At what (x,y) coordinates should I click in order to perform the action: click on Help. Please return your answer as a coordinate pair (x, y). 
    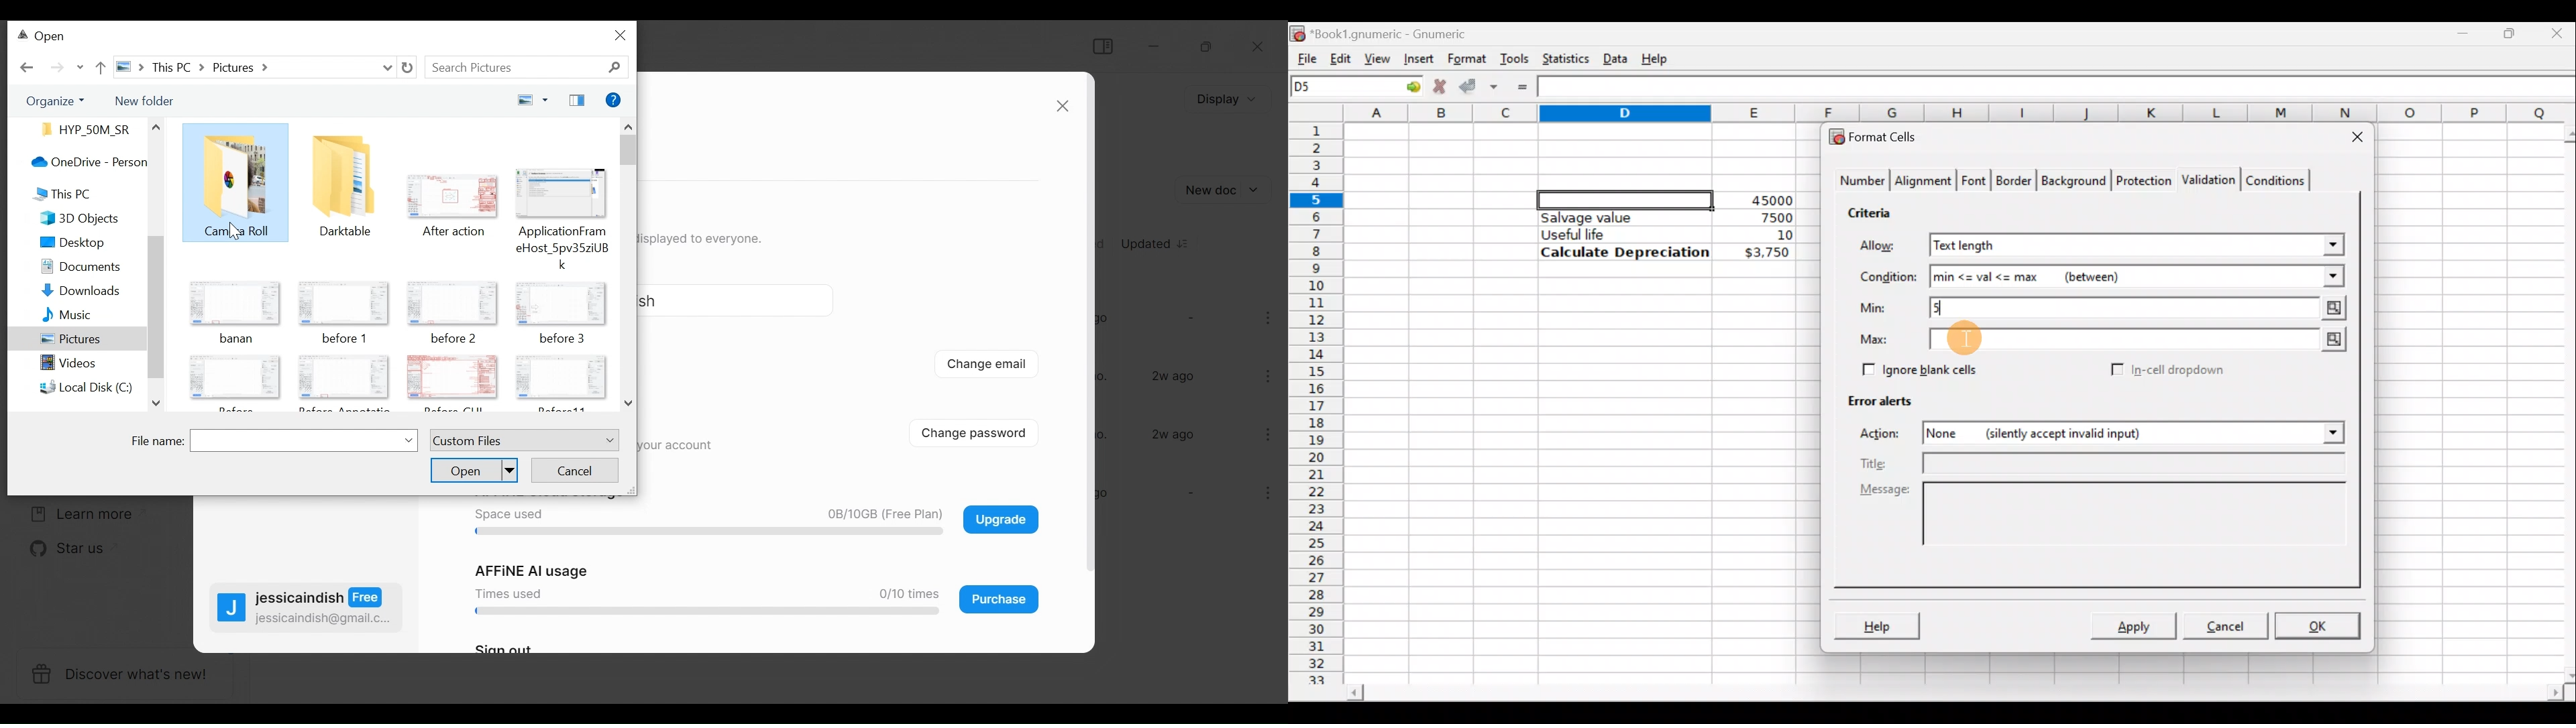
    Looking at the image, I should click on (1657, 58).